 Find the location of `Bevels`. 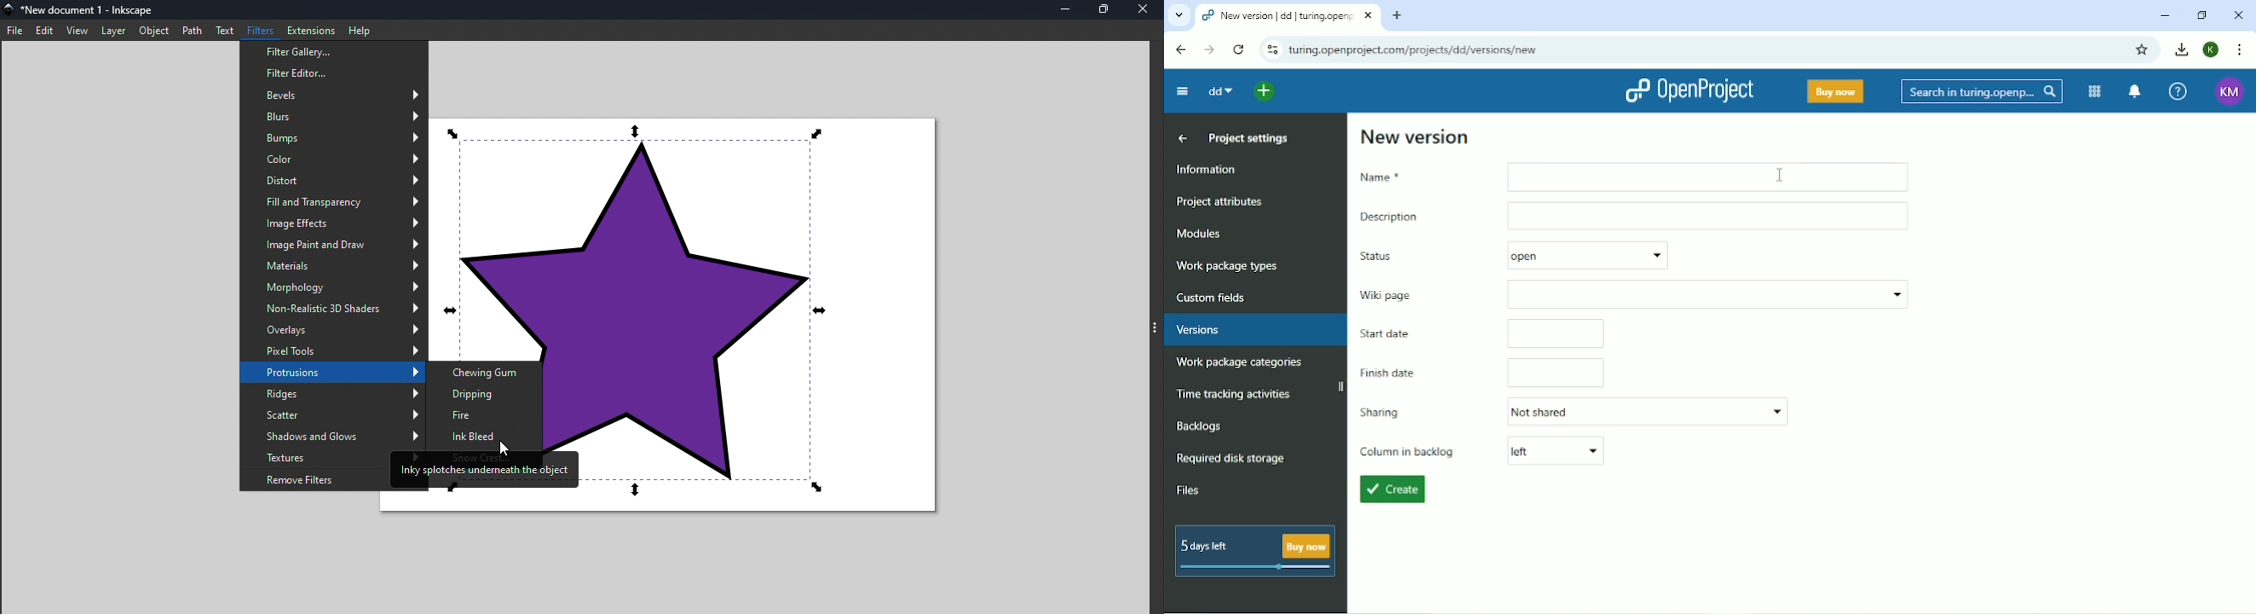

Bevels is located at coordinates (334, 96).